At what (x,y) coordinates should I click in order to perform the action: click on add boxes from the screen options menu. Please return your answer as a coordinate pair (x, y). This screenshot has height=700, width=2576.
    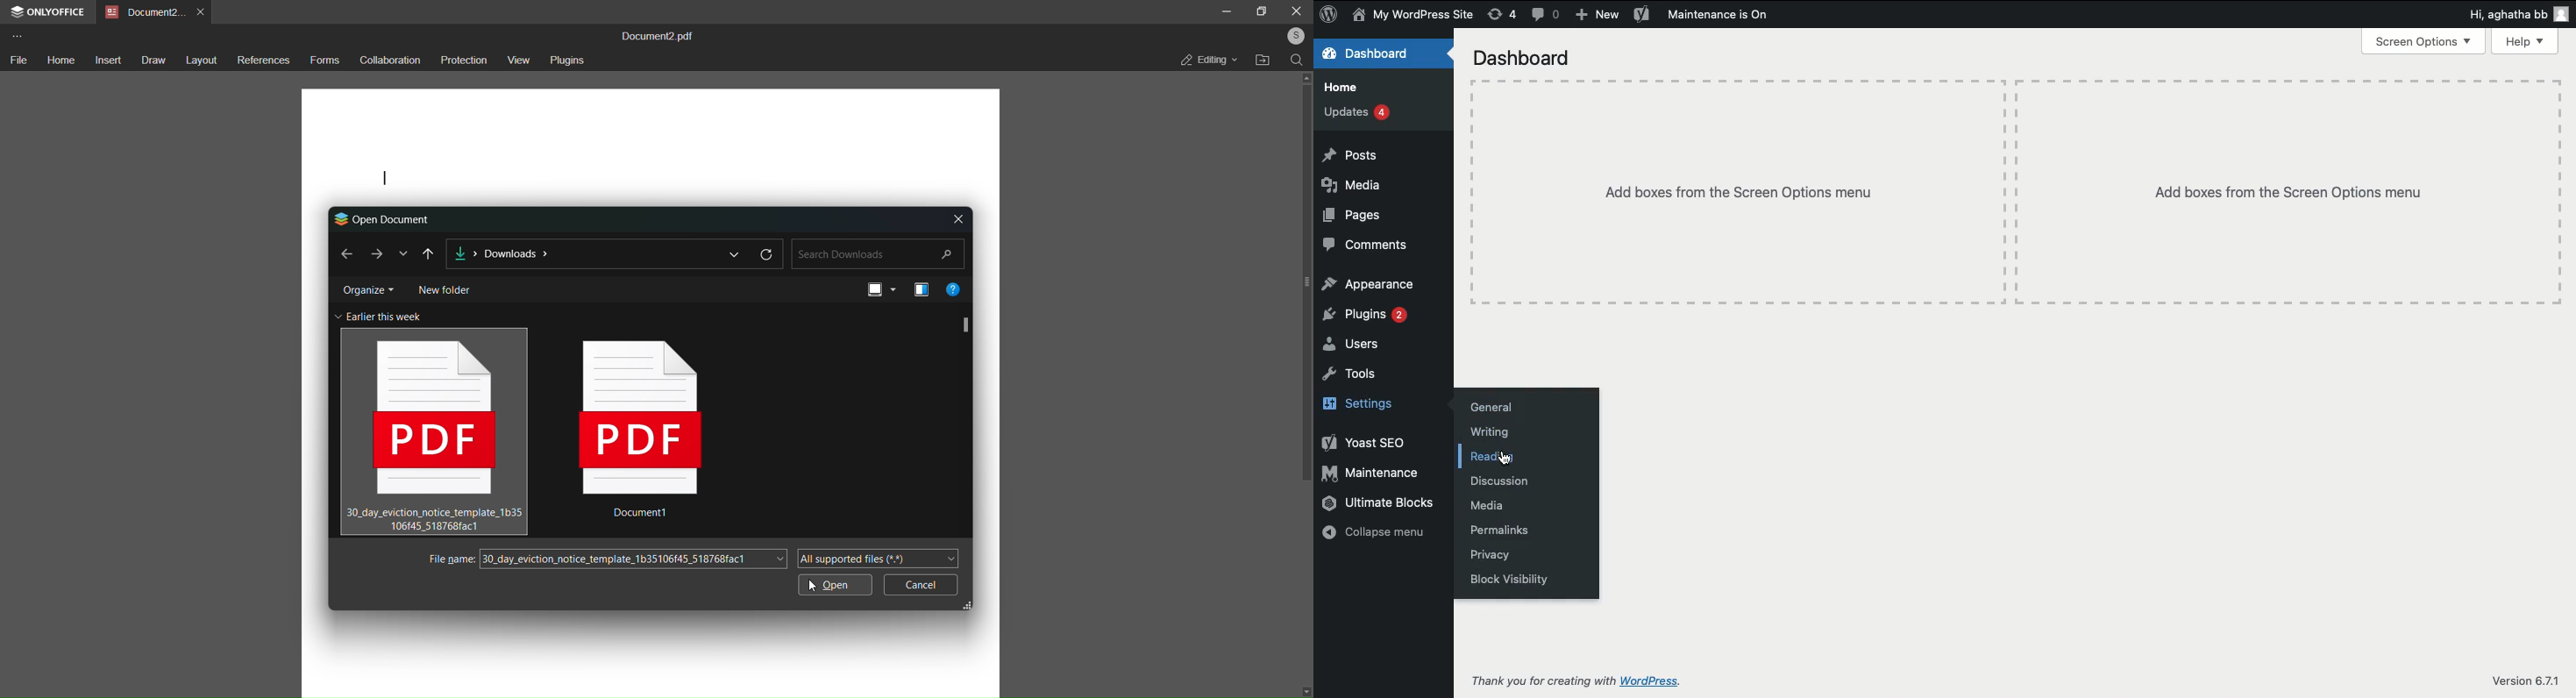
    Looking at the image, I should click on (1747, 193).